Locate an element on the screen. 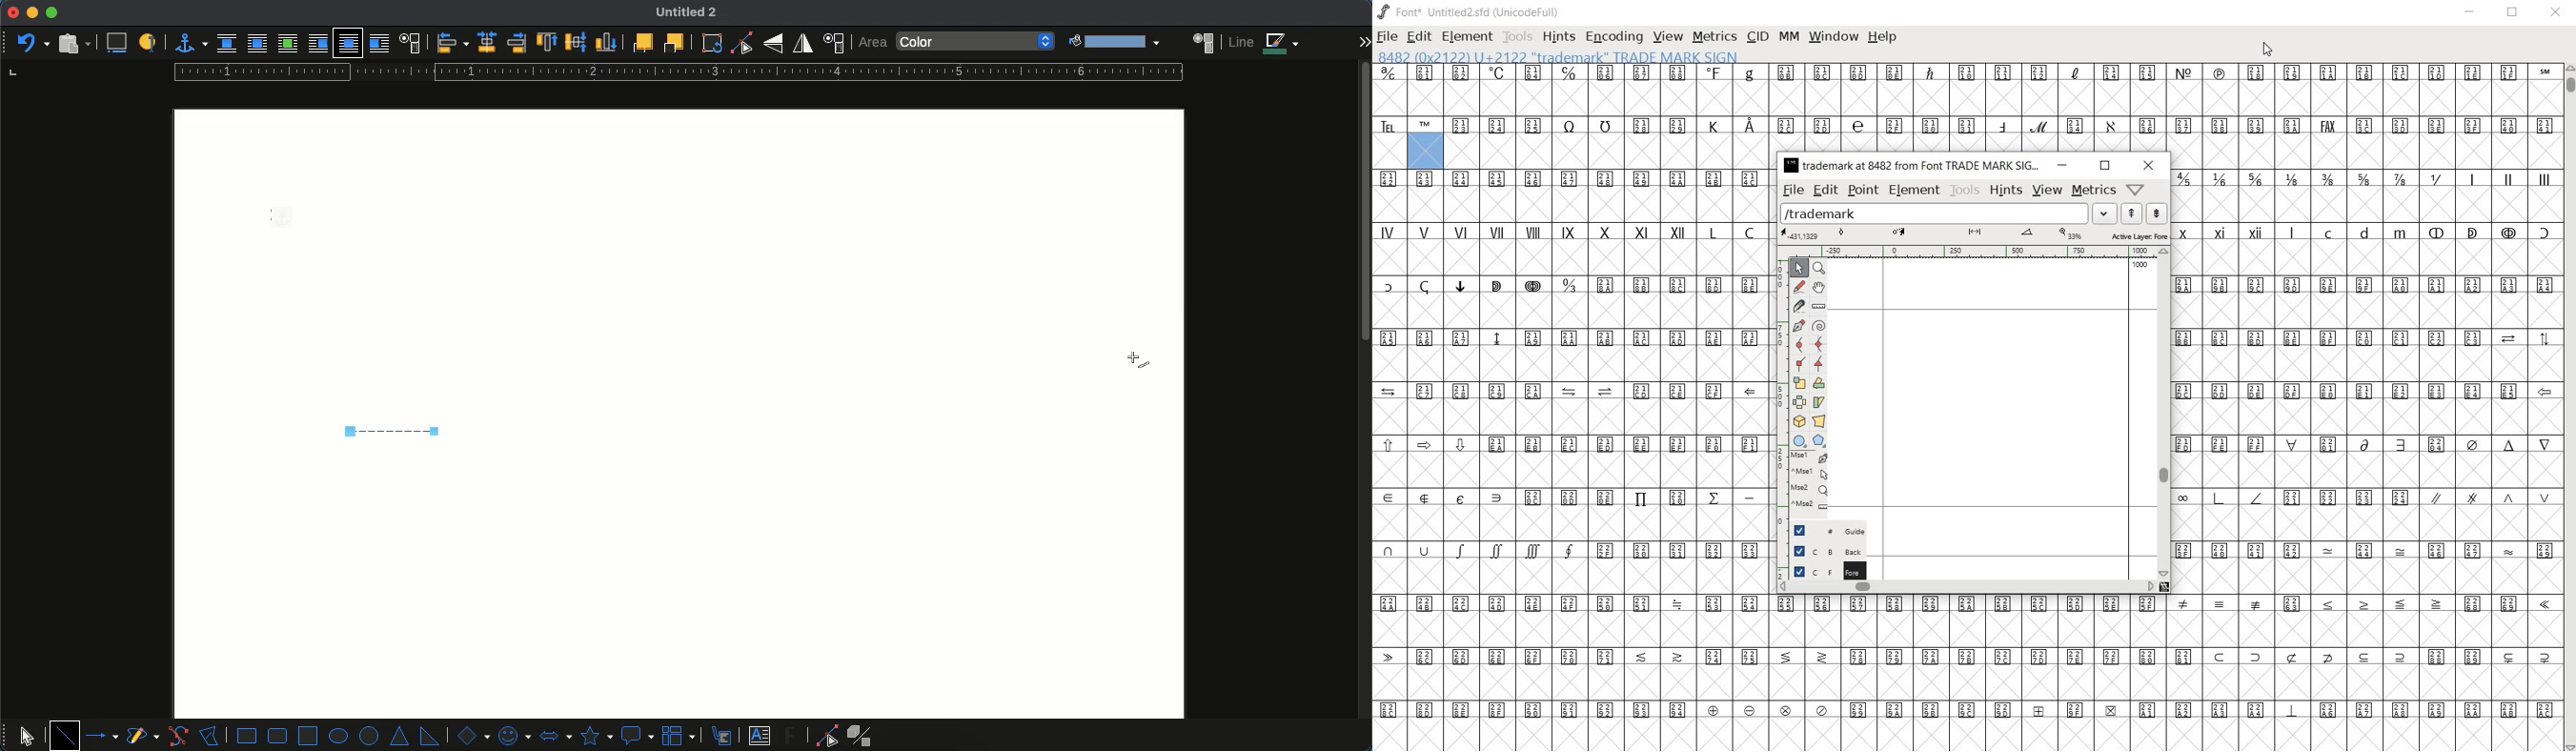  line is located at coordinates (65, 735).